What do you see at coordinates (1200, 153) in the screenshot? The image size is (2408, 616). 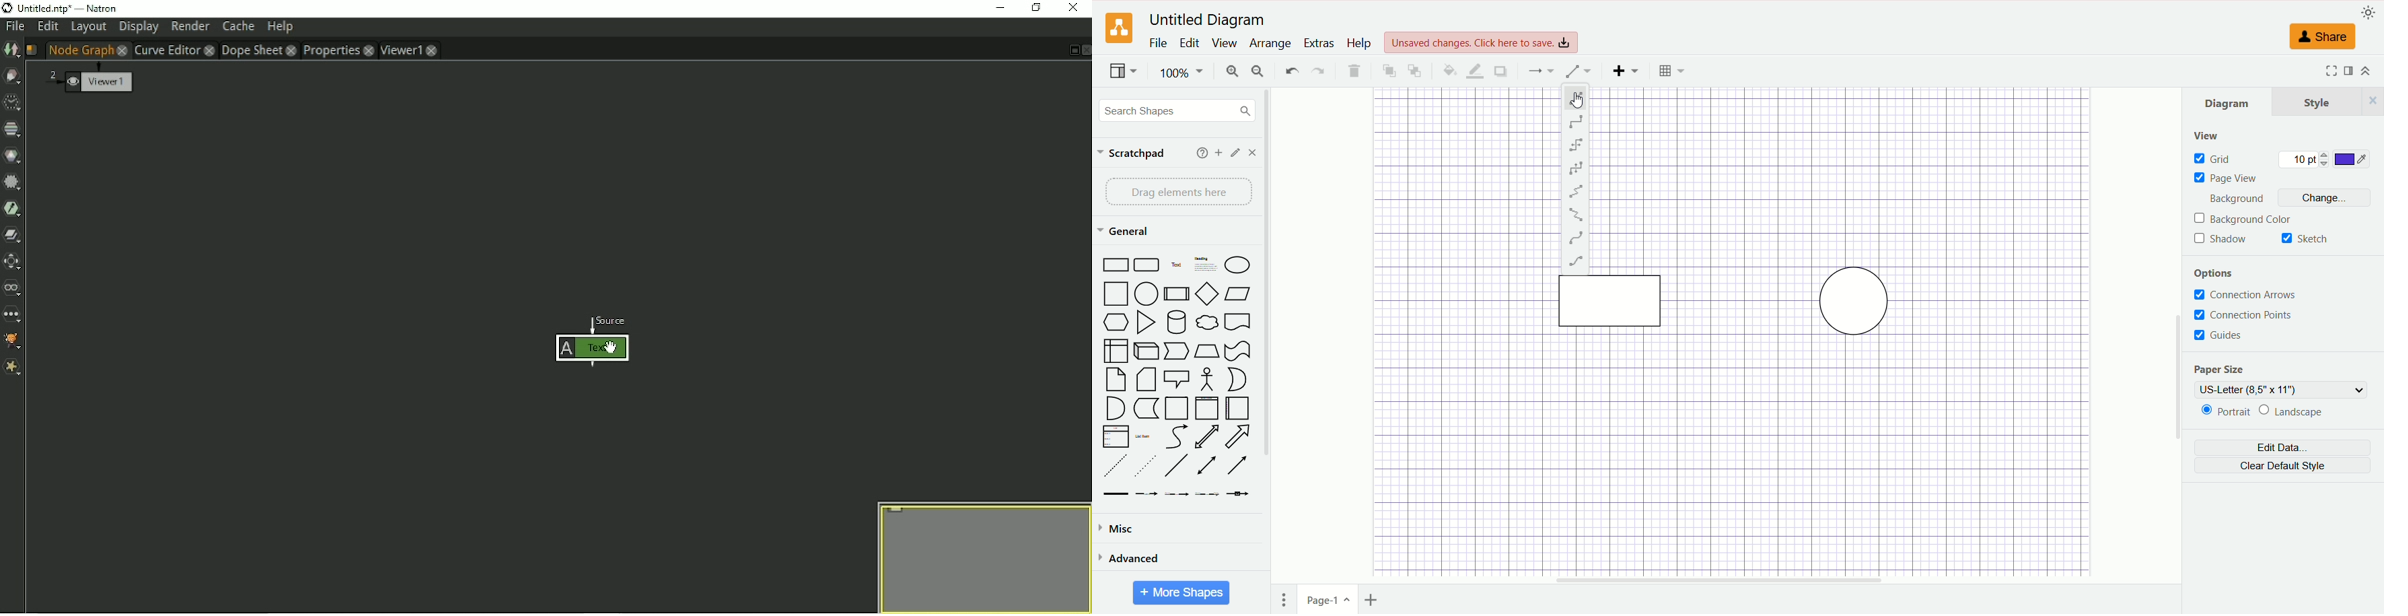 I see `help` at bounding box center [1200, 153].